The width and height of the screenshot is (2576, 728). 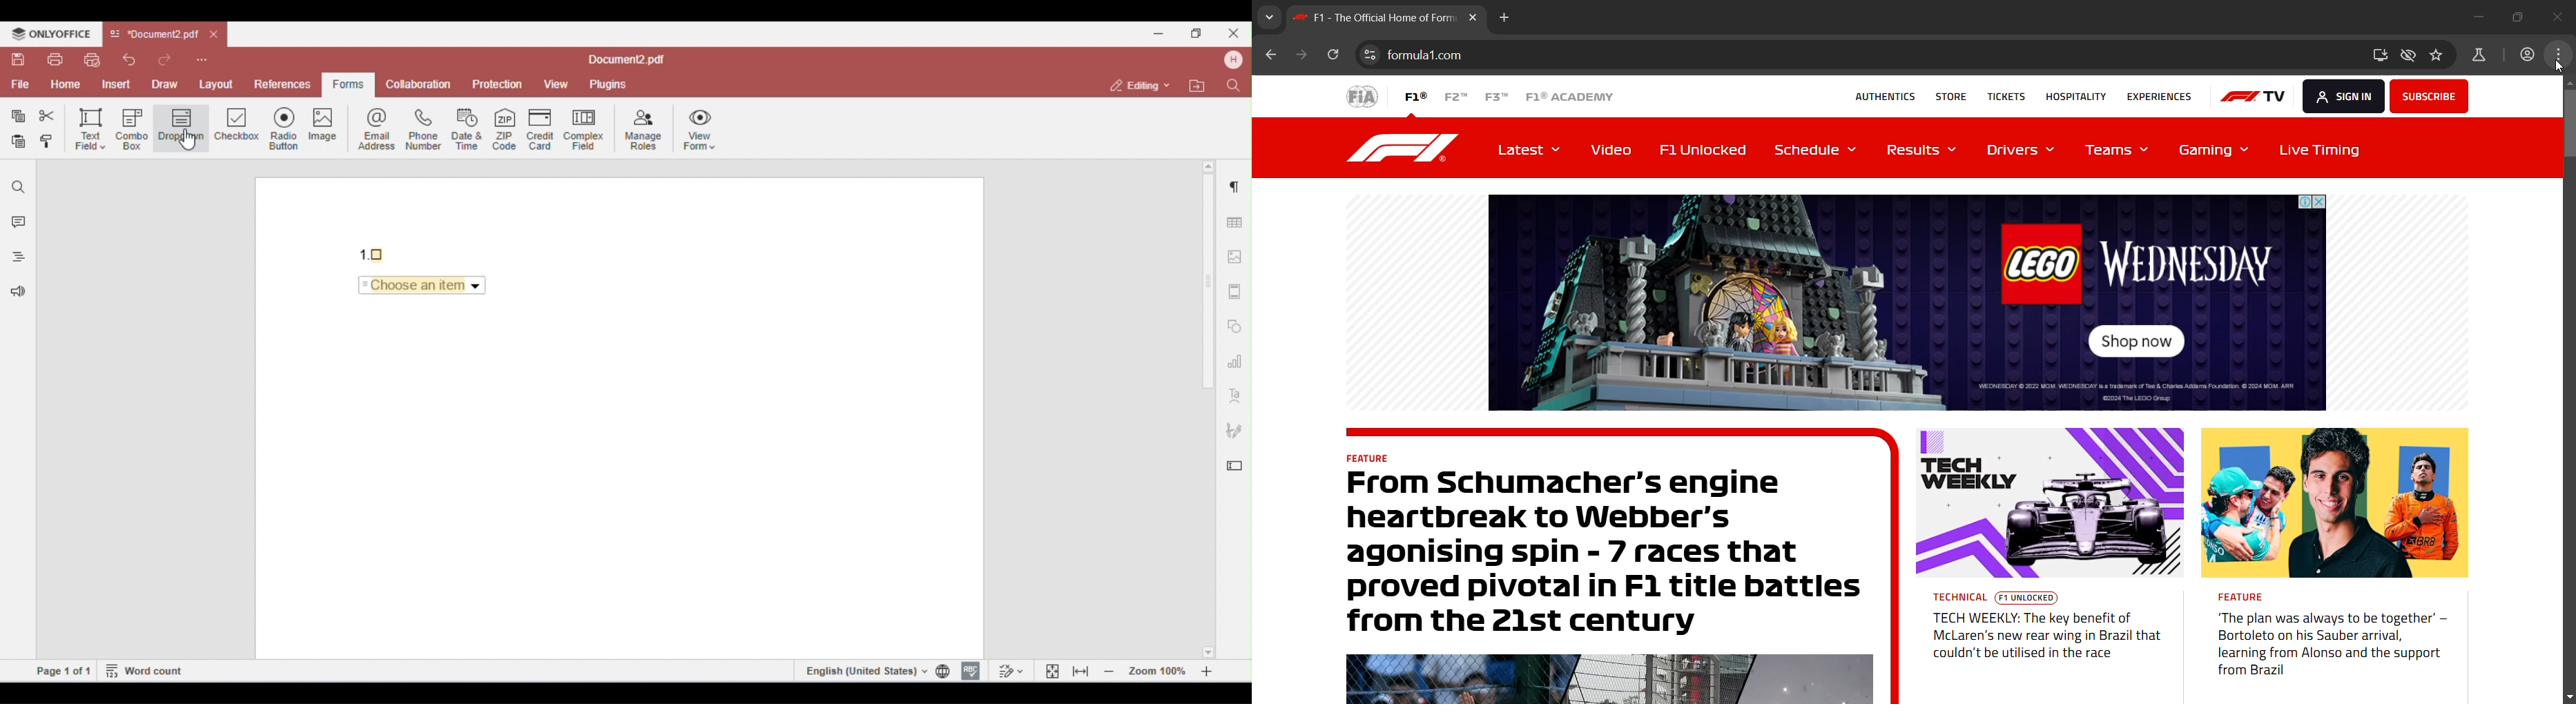 What do you see at coordinates (2439, 57) in the screenshot?
I see `bookmark` at bounding box center [2439, 57].